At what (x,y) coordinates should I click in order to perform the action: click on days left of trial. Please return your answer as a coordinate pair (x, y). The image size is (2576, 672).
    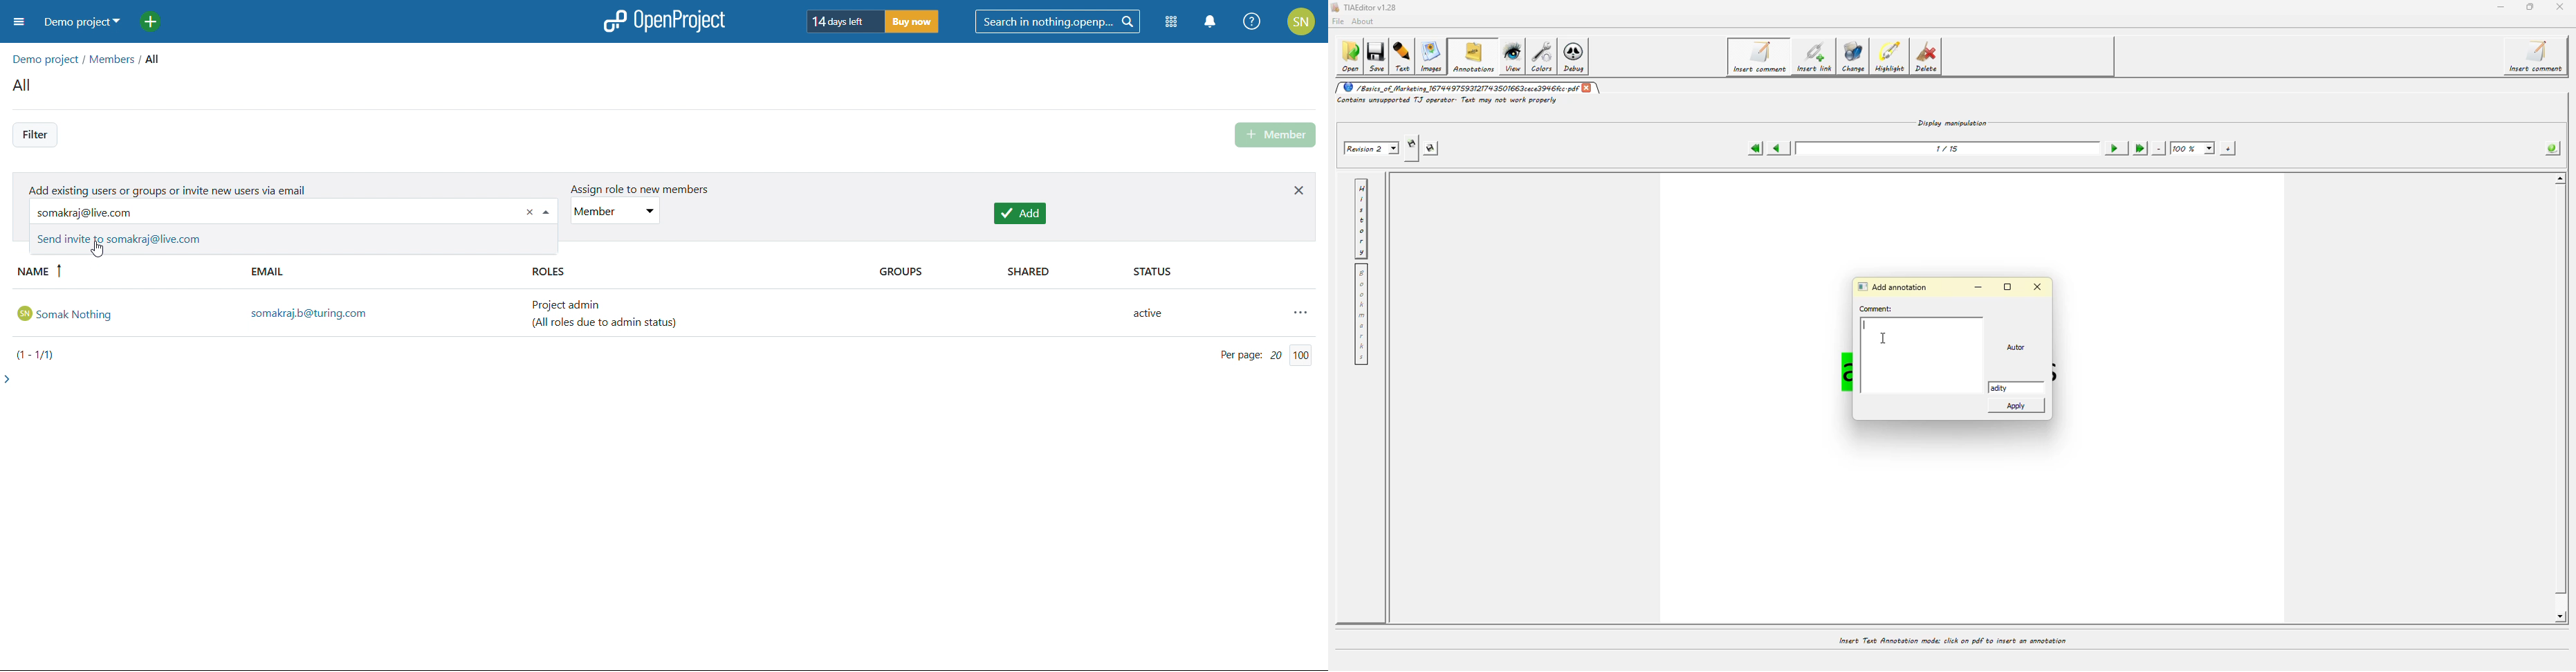
    Looking at the image, I should click on (842, 21).